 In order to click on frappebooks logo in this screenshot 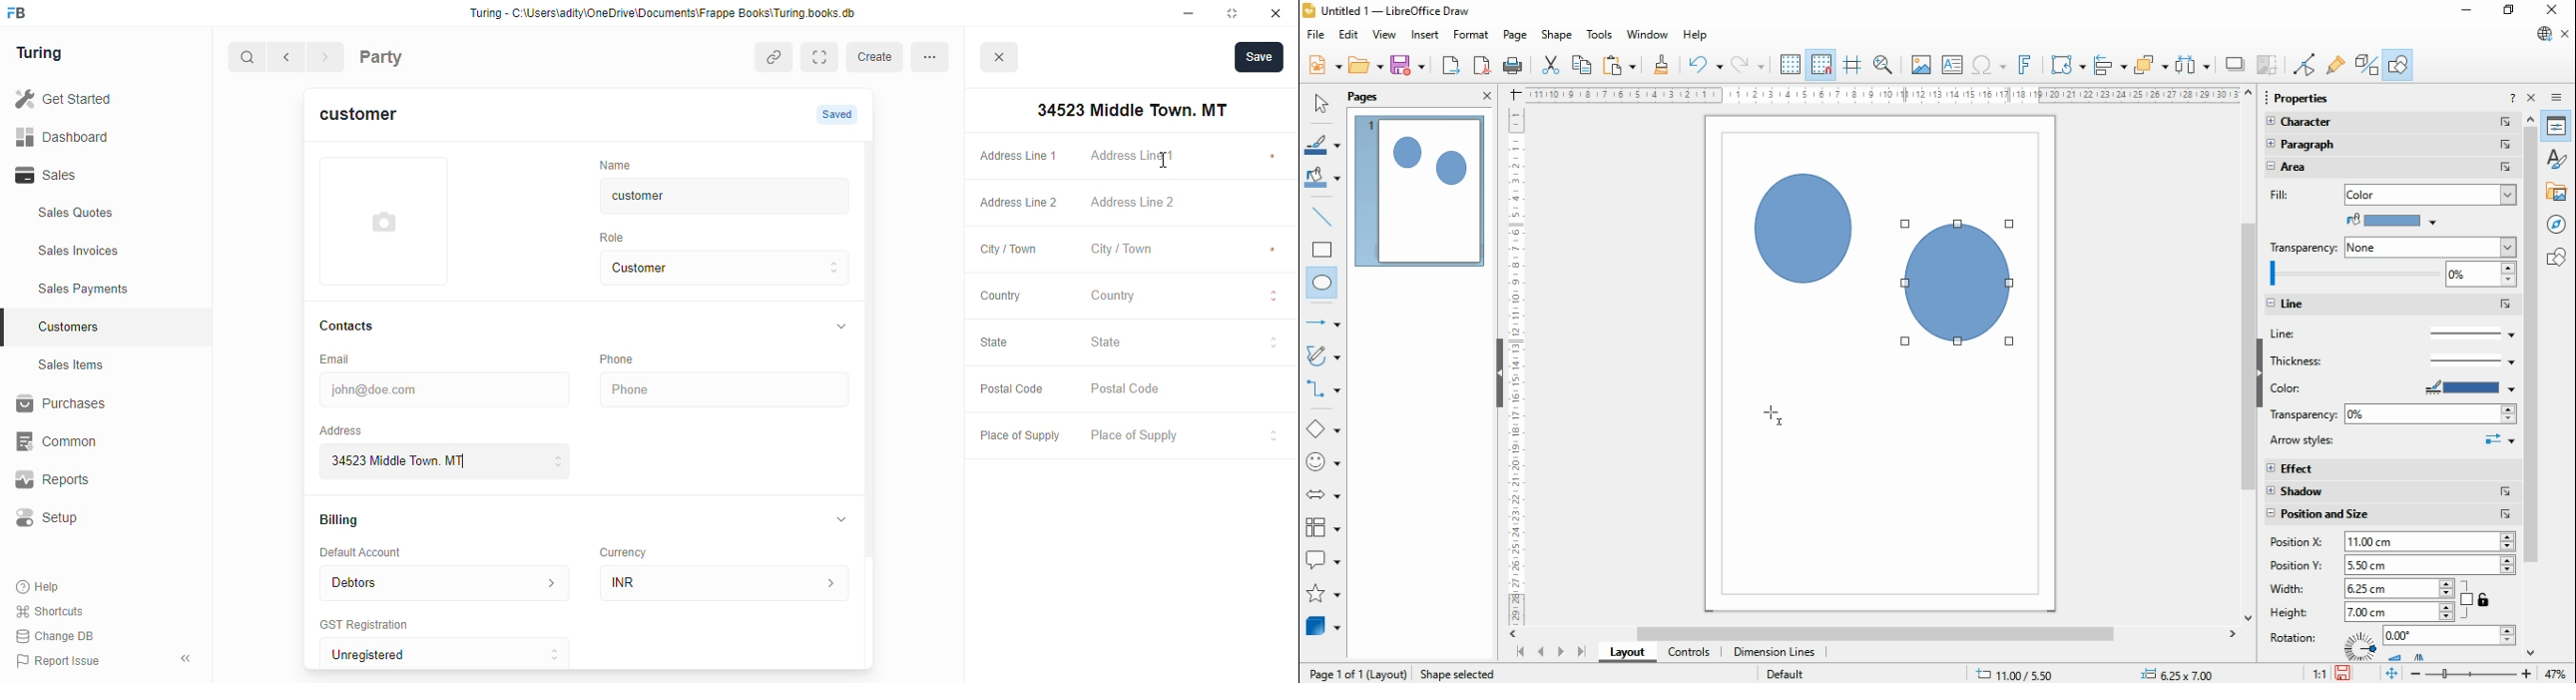, I will do `click(22, 14)`.